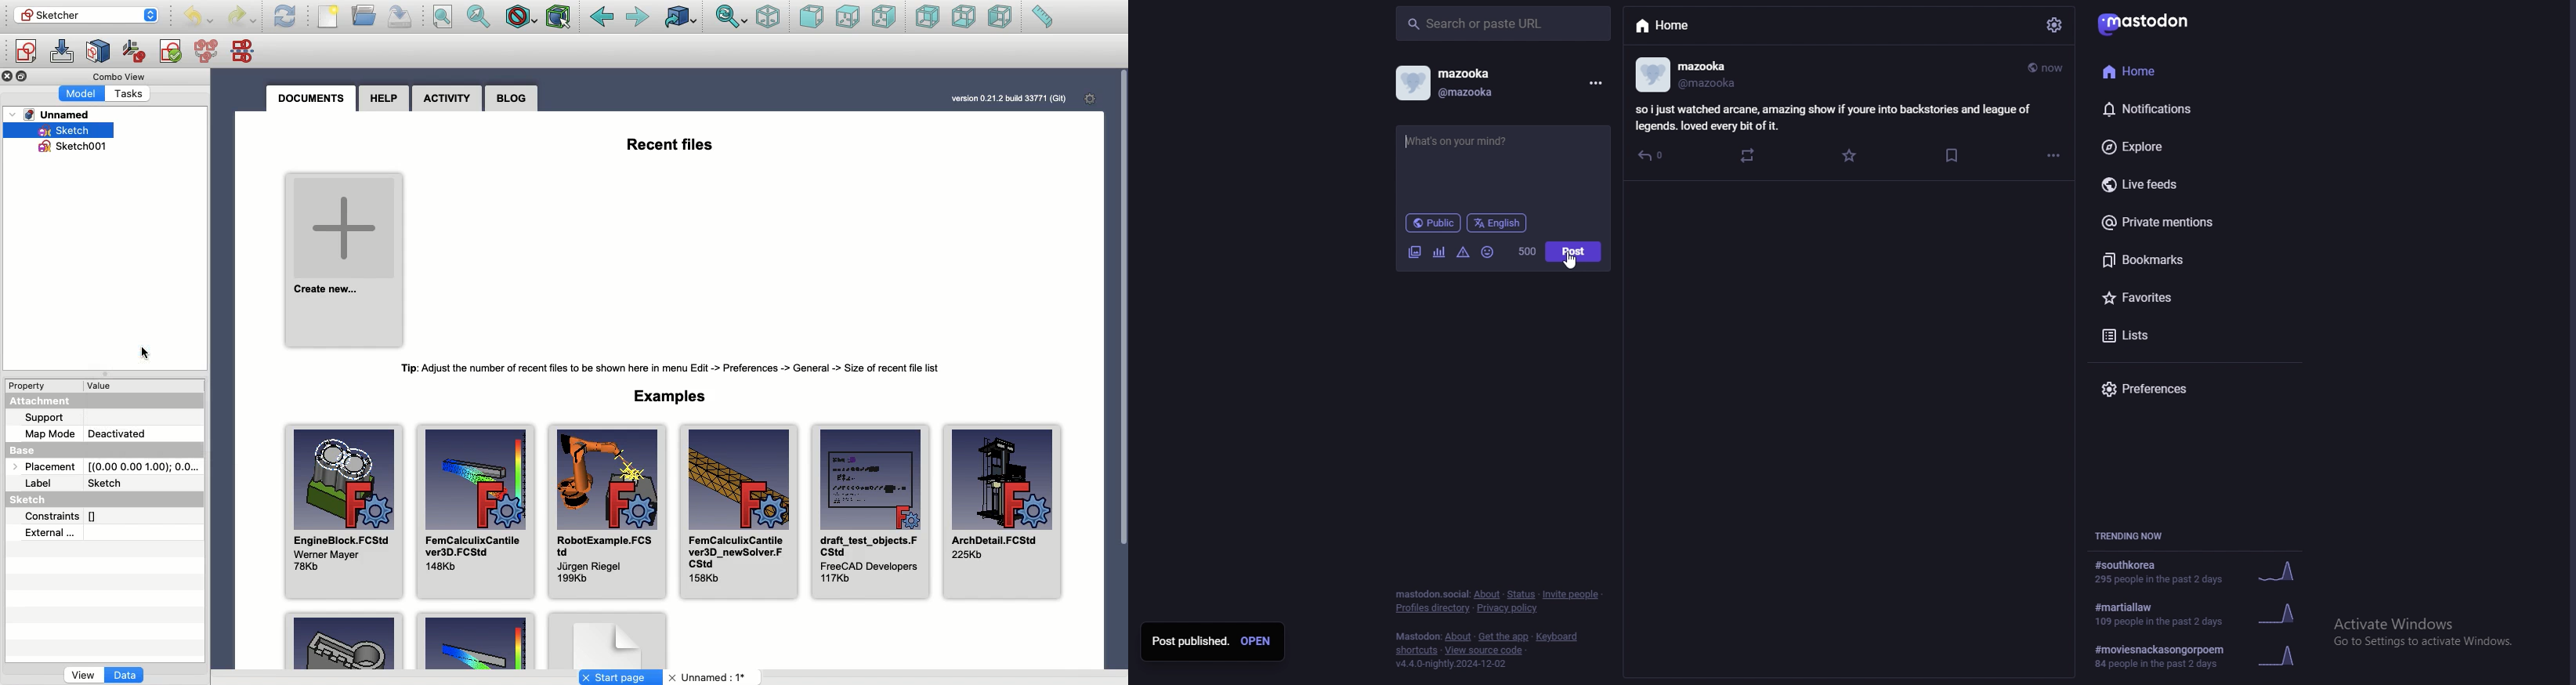  I want to click on Blog, so click(512, 98).